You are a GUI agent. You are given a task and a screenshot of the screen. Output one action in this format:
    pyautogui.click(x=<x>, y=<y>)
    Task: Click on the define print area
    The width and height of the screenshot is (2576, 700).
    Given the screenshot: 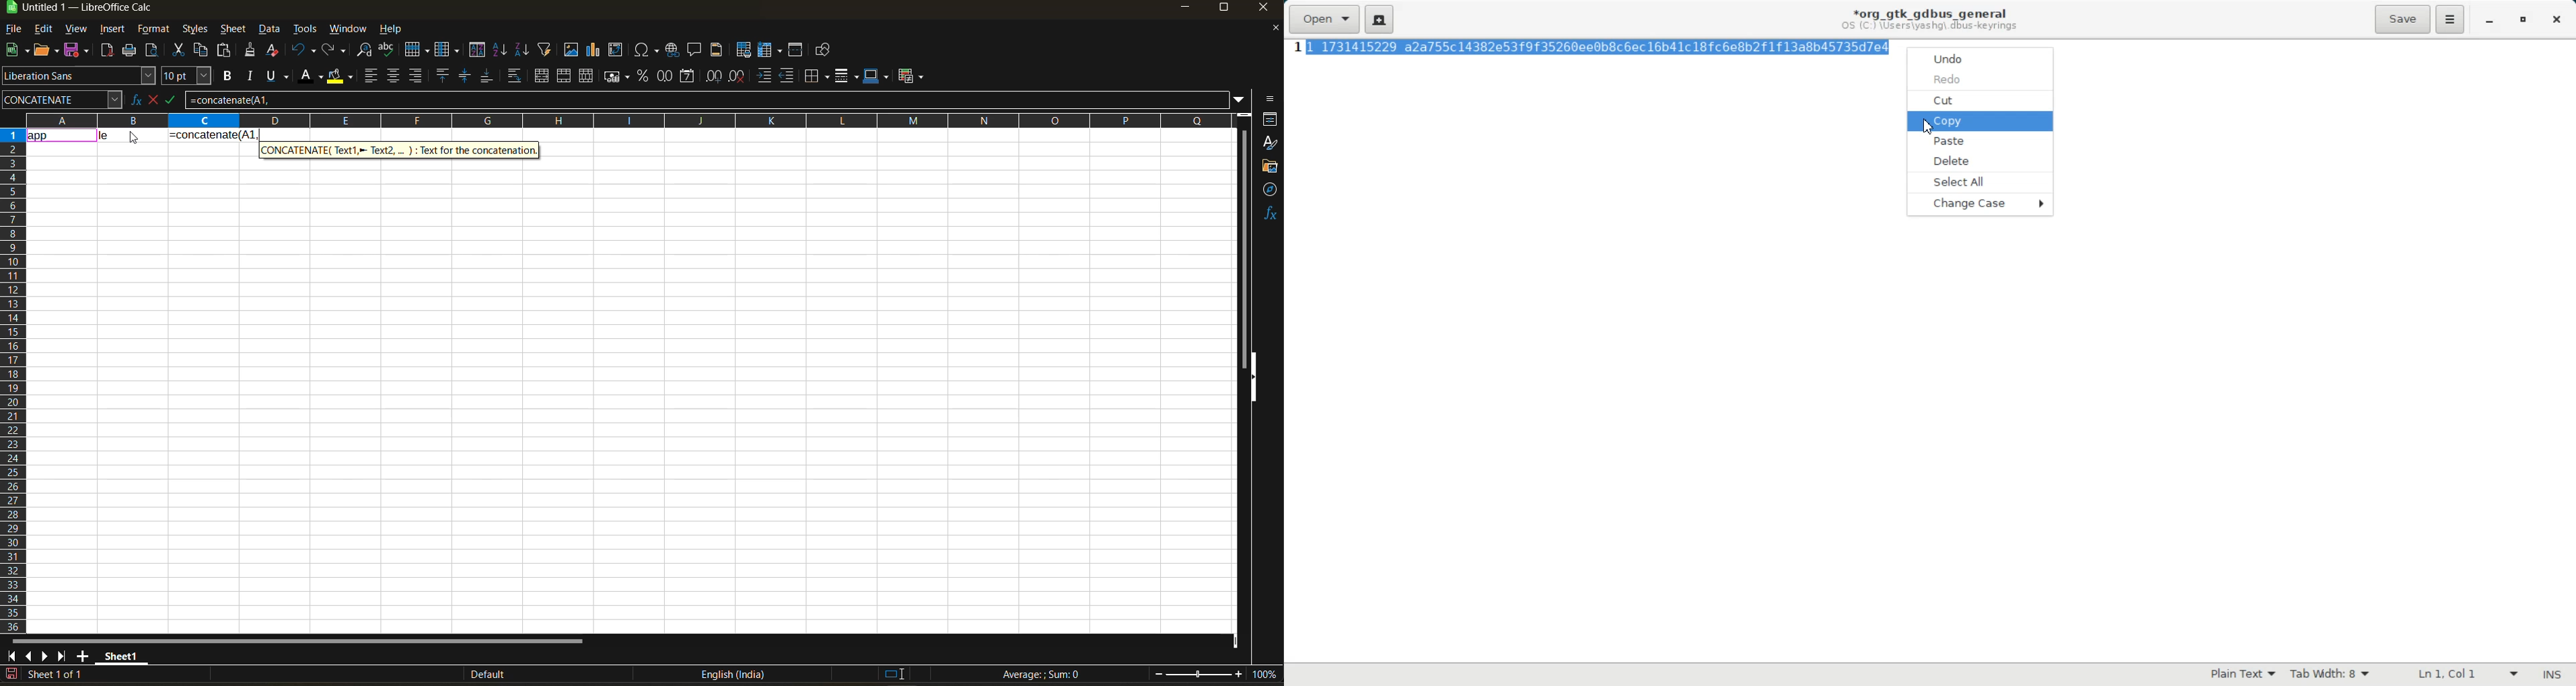 What is the action you would take?
    pyautogui.click(x=743, y=50)
    